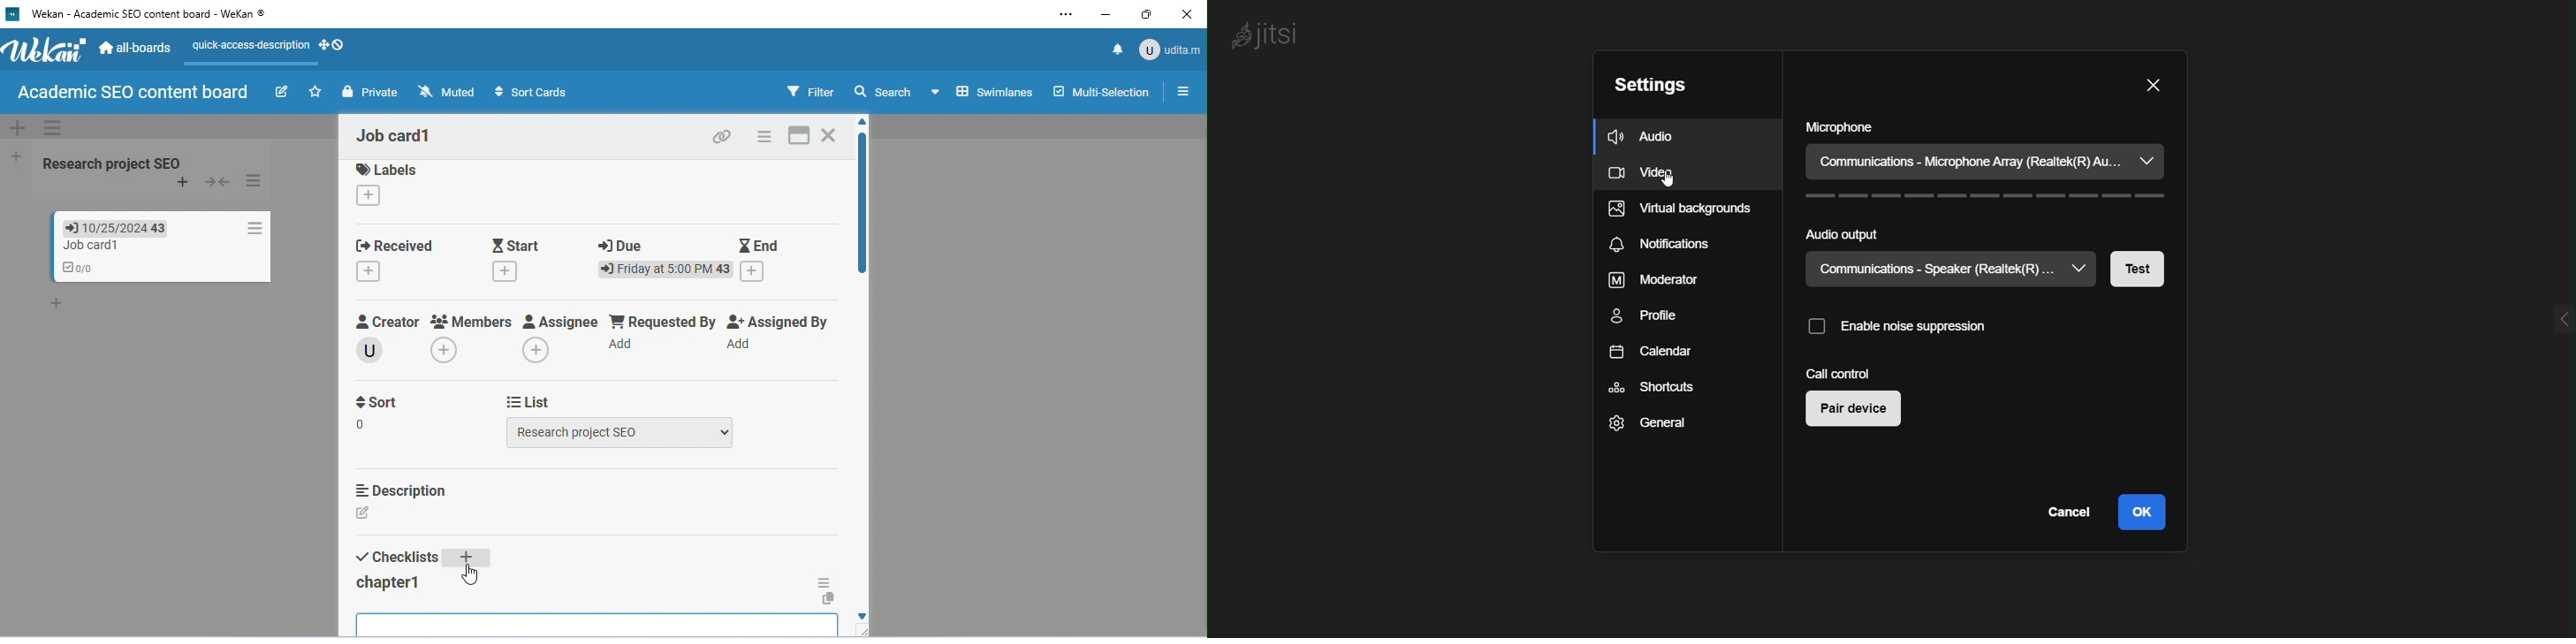 The image size is (2576, 644). I want to click on checklist created, so click(77, 266).